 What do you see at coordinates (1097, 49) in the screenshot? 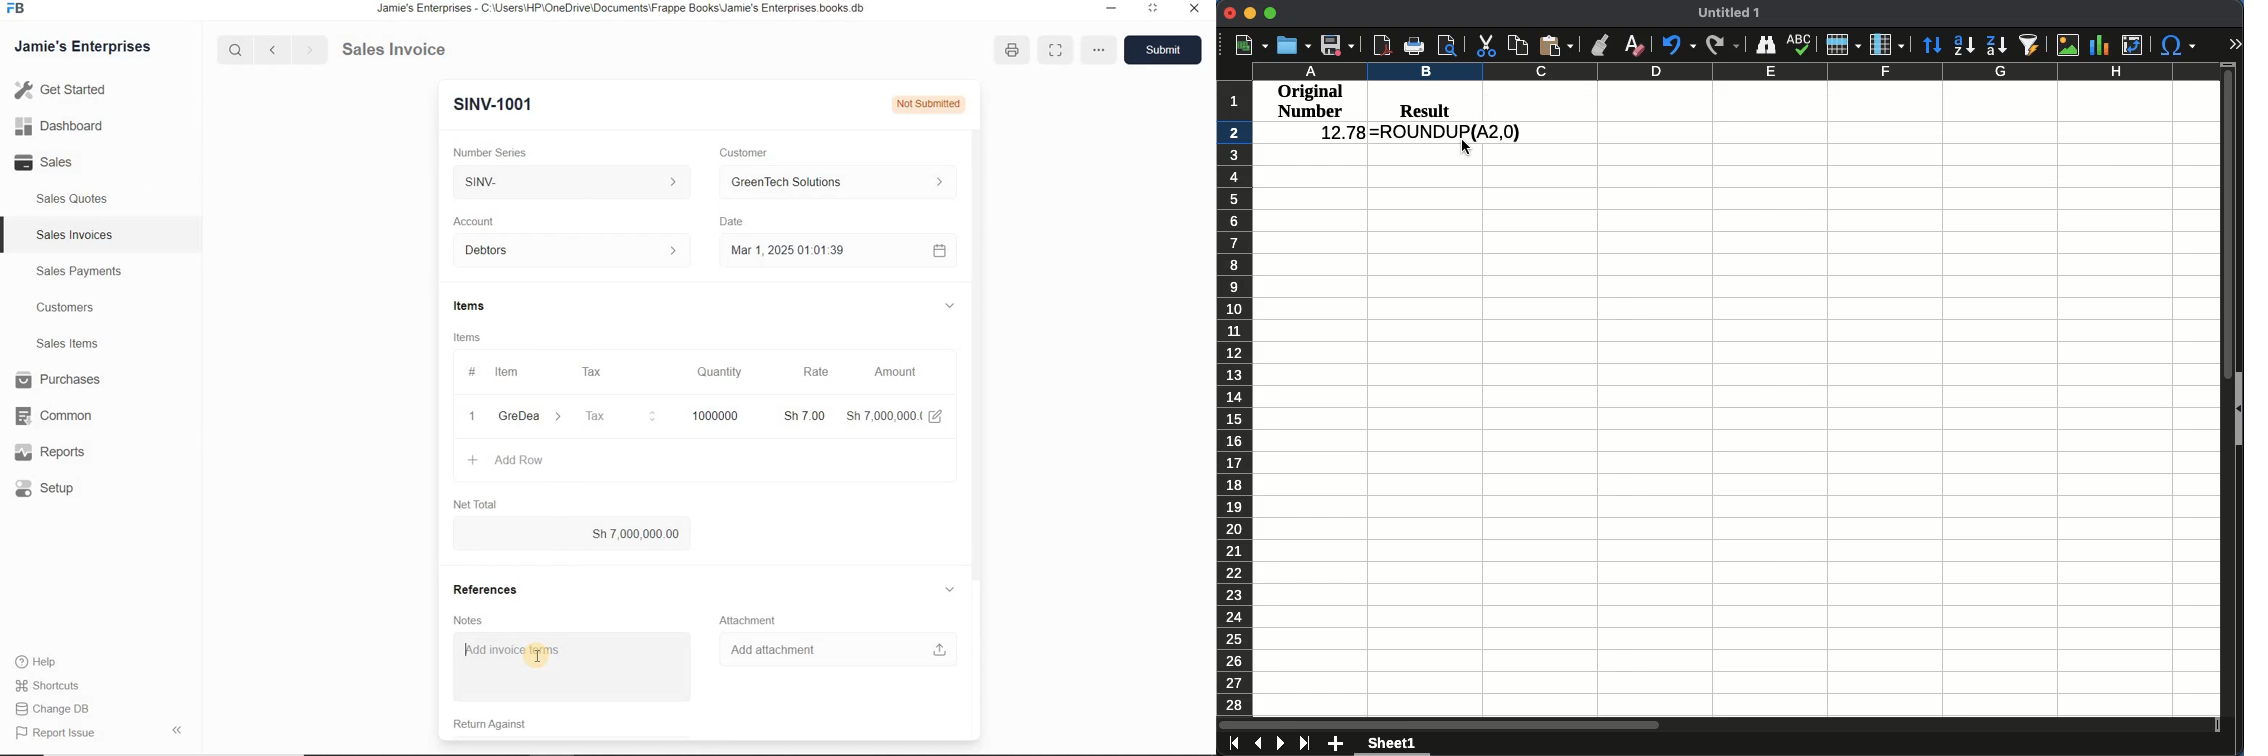
I see `option` at bounding box center [1097, 49].